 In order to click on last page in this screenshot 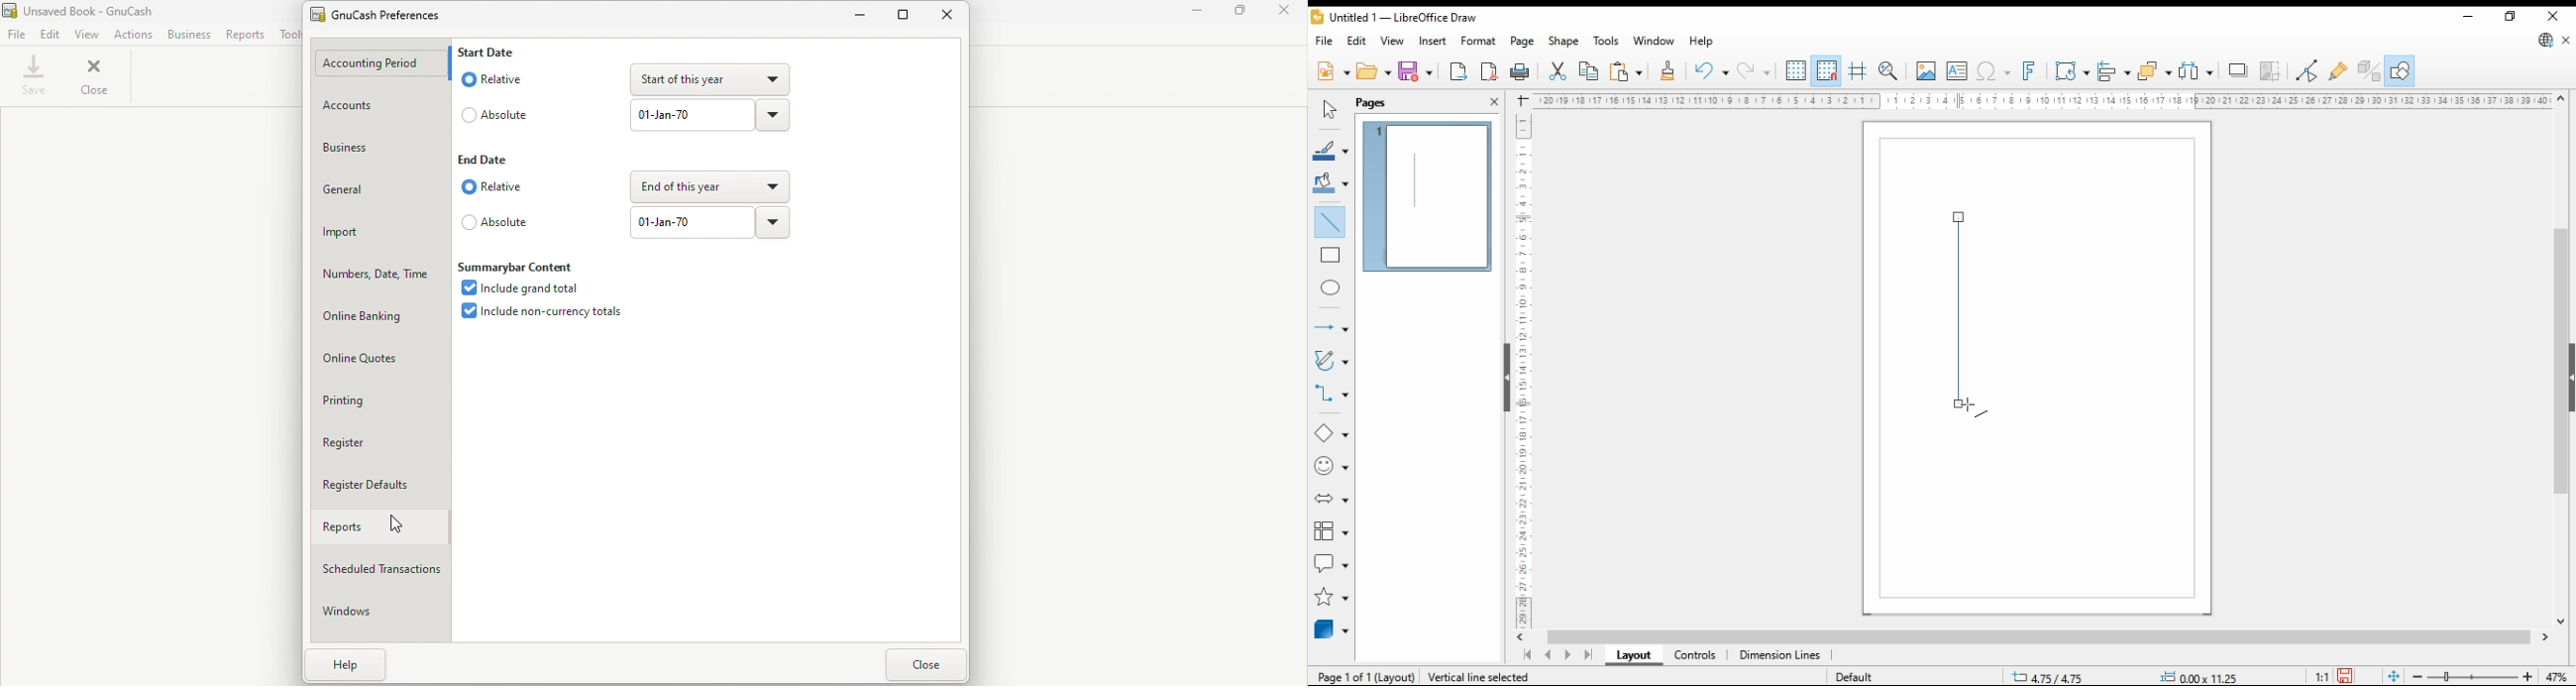, I will do `click(1589, 656)`.